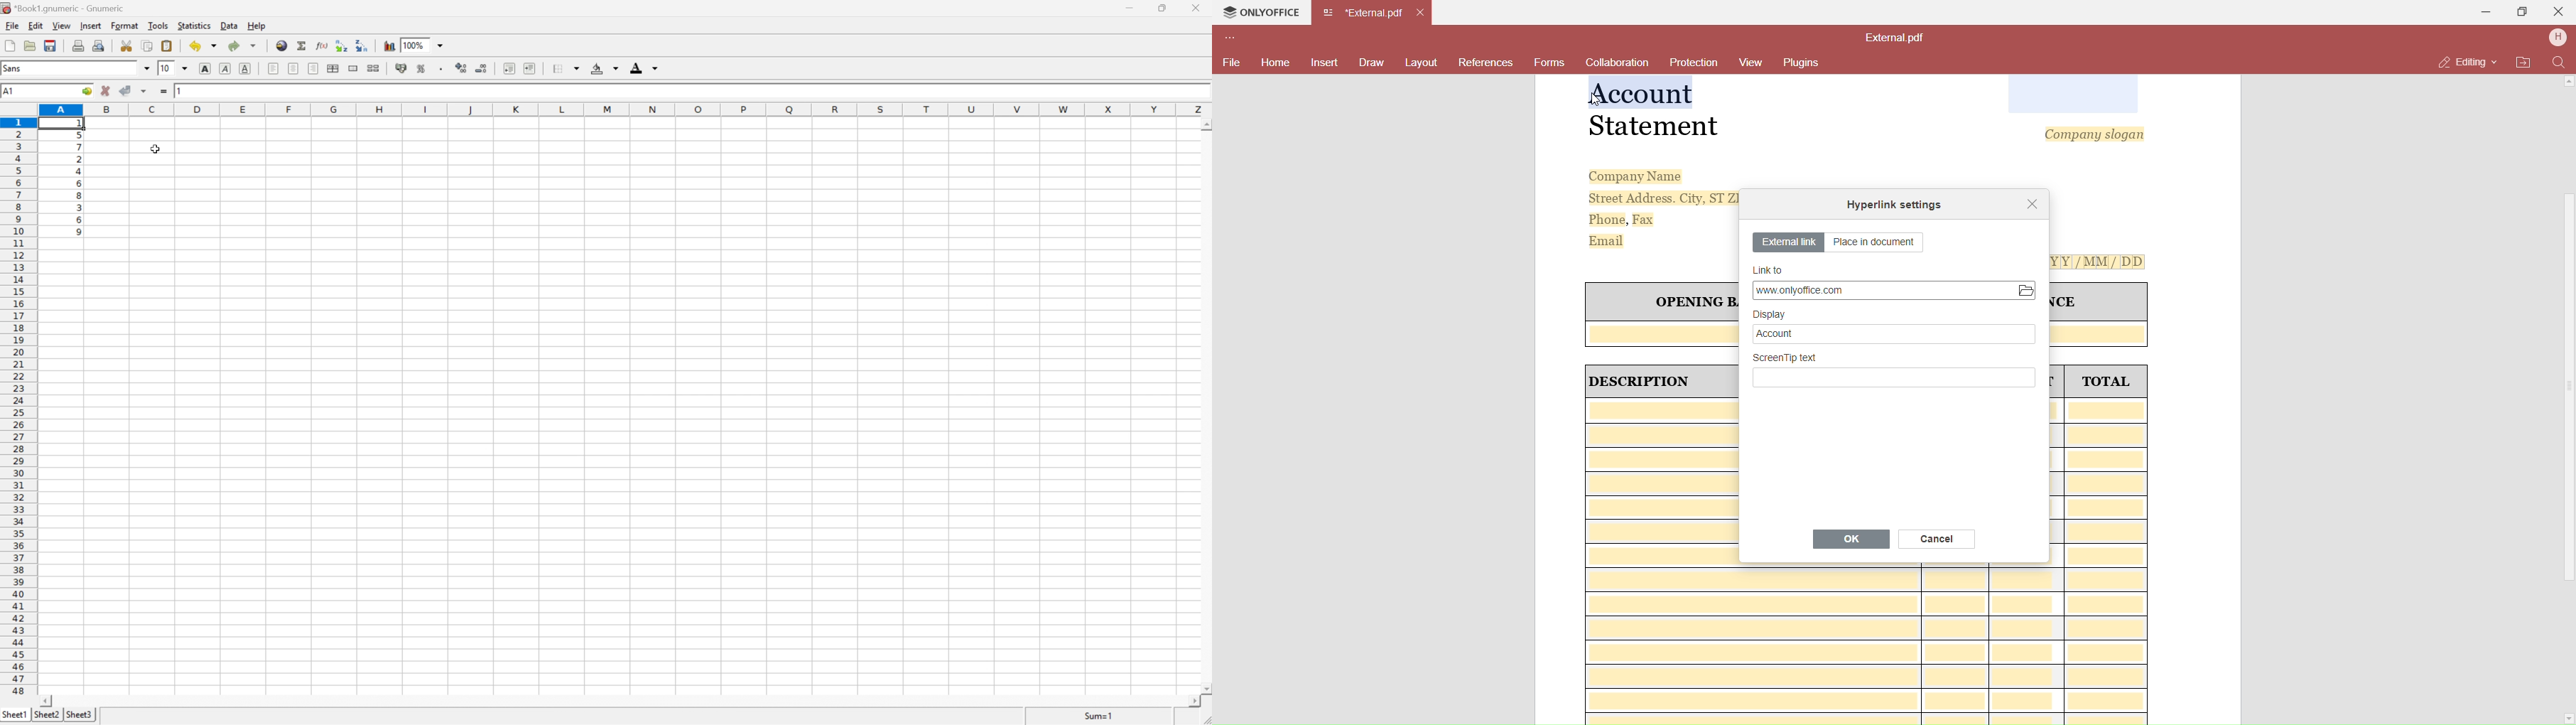 Image resolution: width=2576 pixels, height=728 pixels. I want to click on scroll left, so click(46, 700).